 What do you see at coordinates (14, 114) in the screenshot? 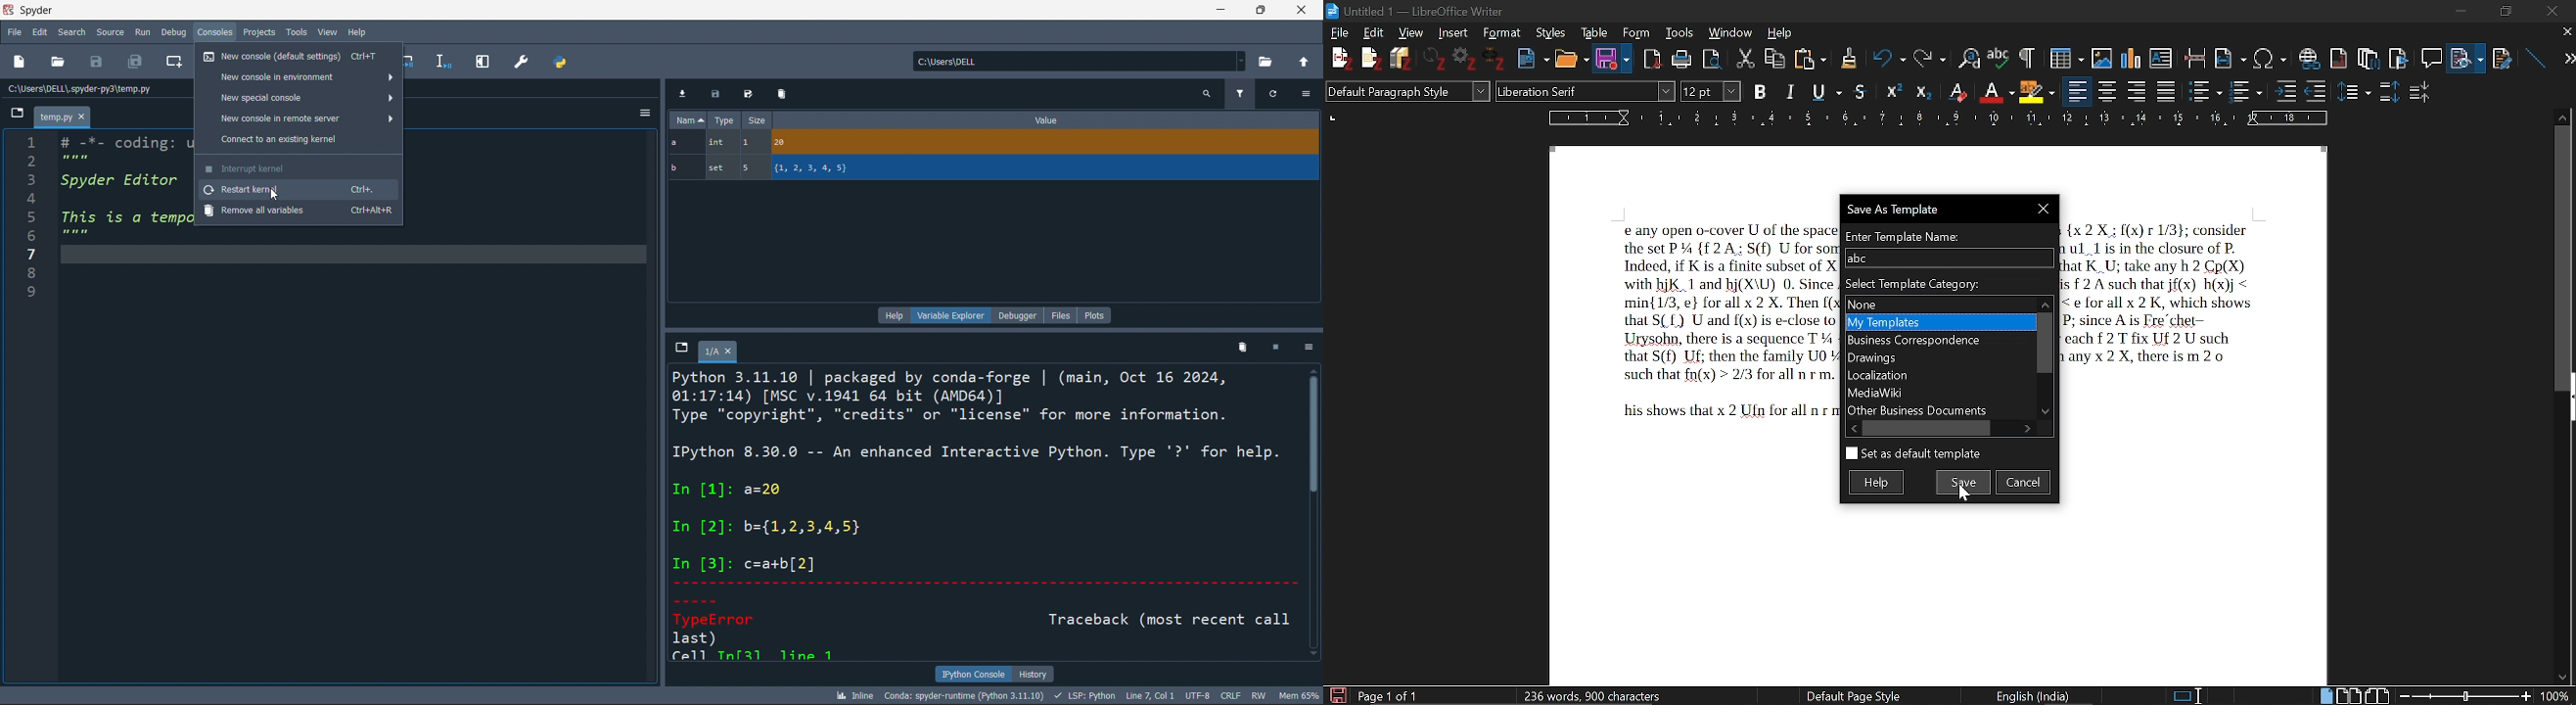
I see `browse tabs` at bounding box center [14, 114].